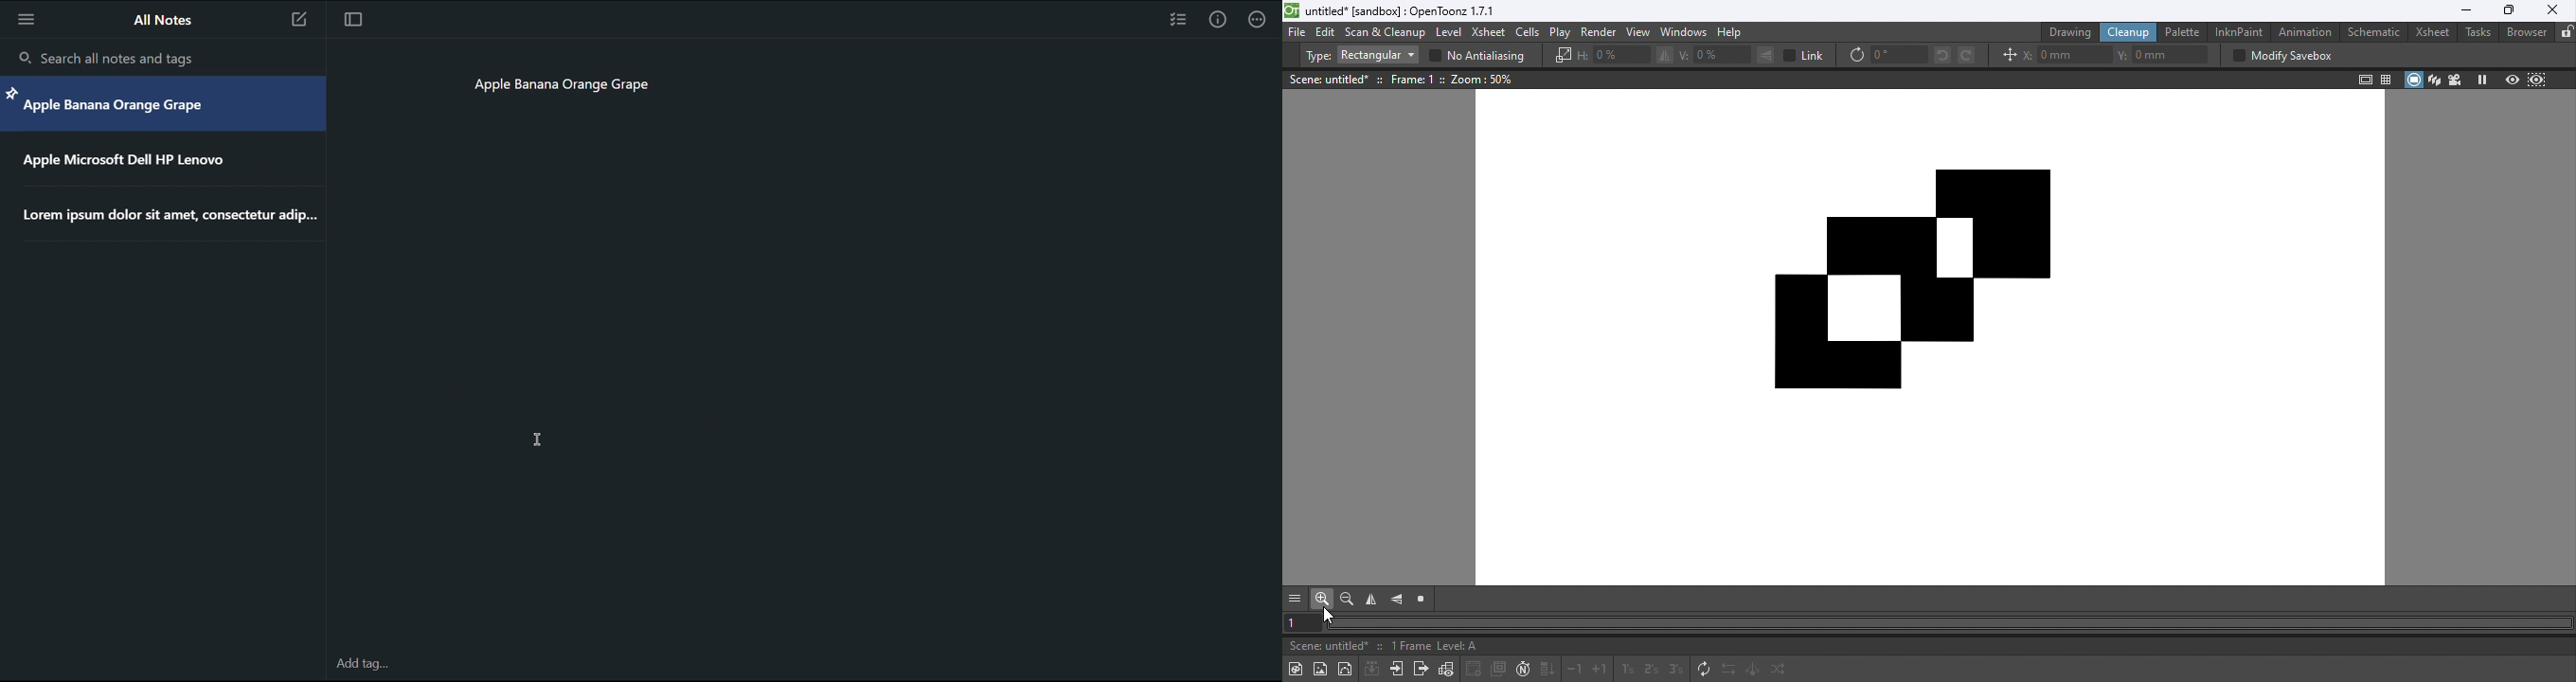 The image size is (2576, 700). What do you see at coordinates (12, 92) in the screenshot?
I see `Pin` at bounding box center [12, 92].